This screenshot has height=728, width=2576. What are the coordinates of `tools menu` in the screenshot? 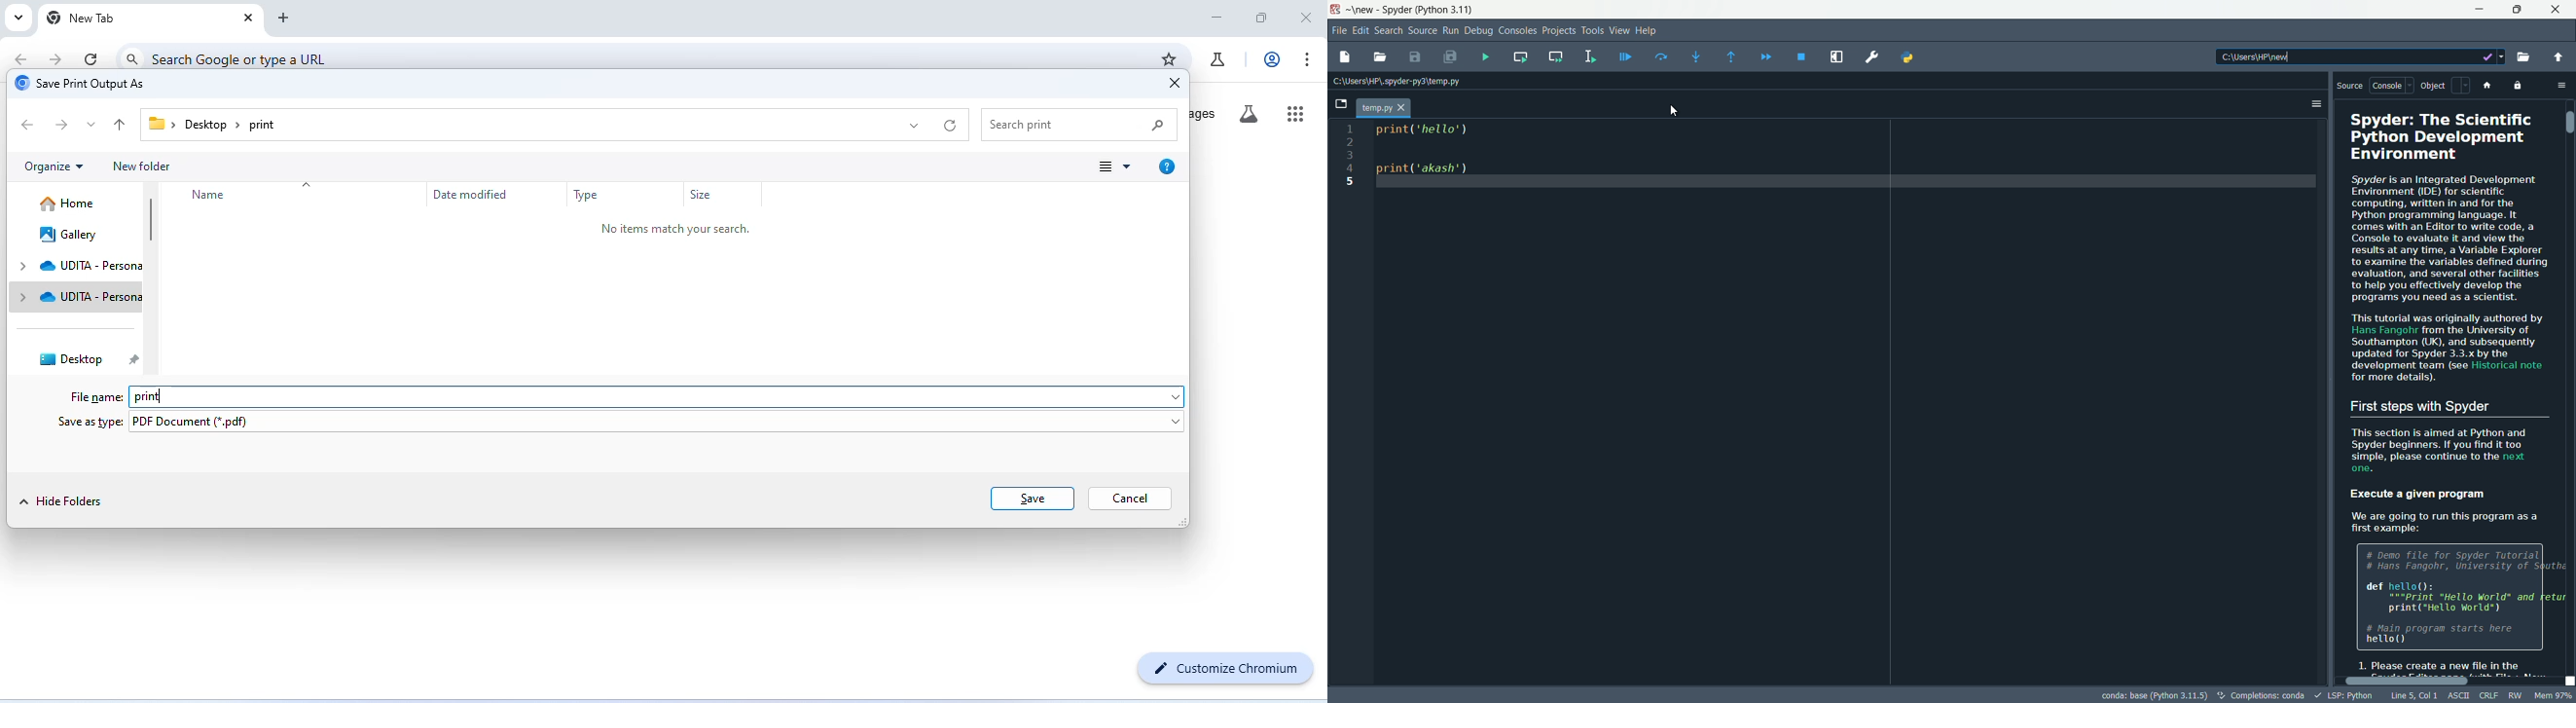 It's located at (1592, 31).